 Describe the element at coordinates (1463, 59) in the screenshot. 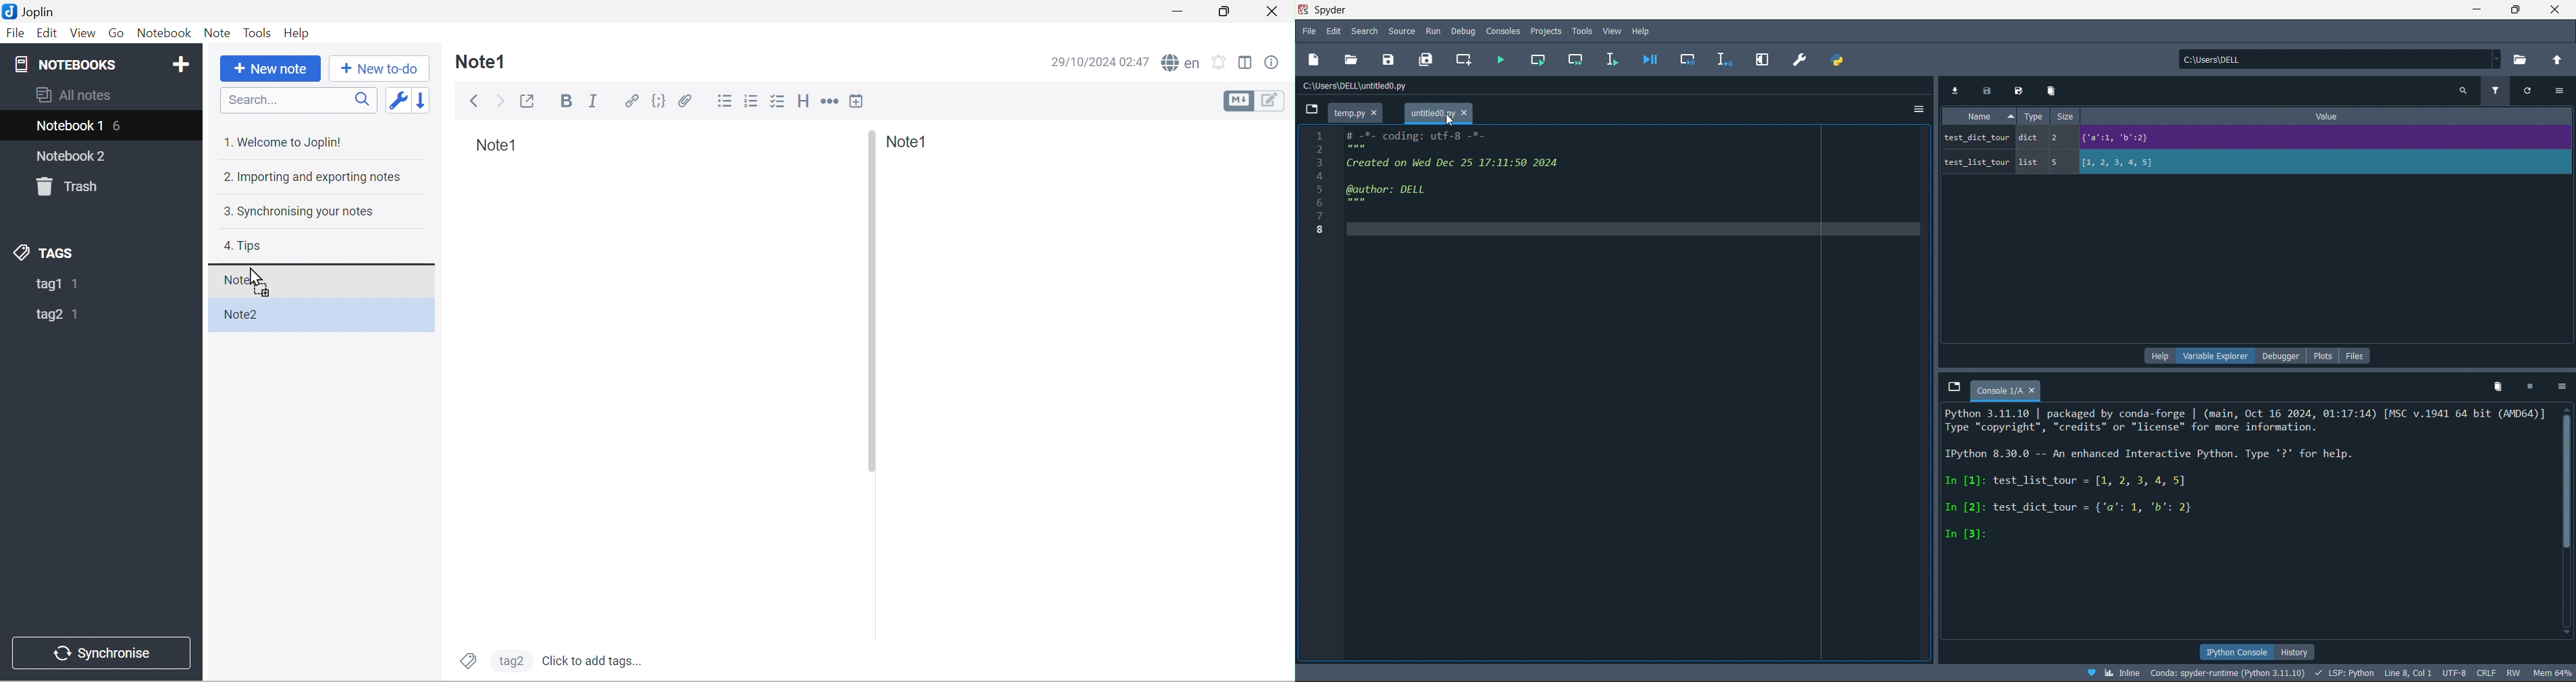

I see `create cell` at that location.